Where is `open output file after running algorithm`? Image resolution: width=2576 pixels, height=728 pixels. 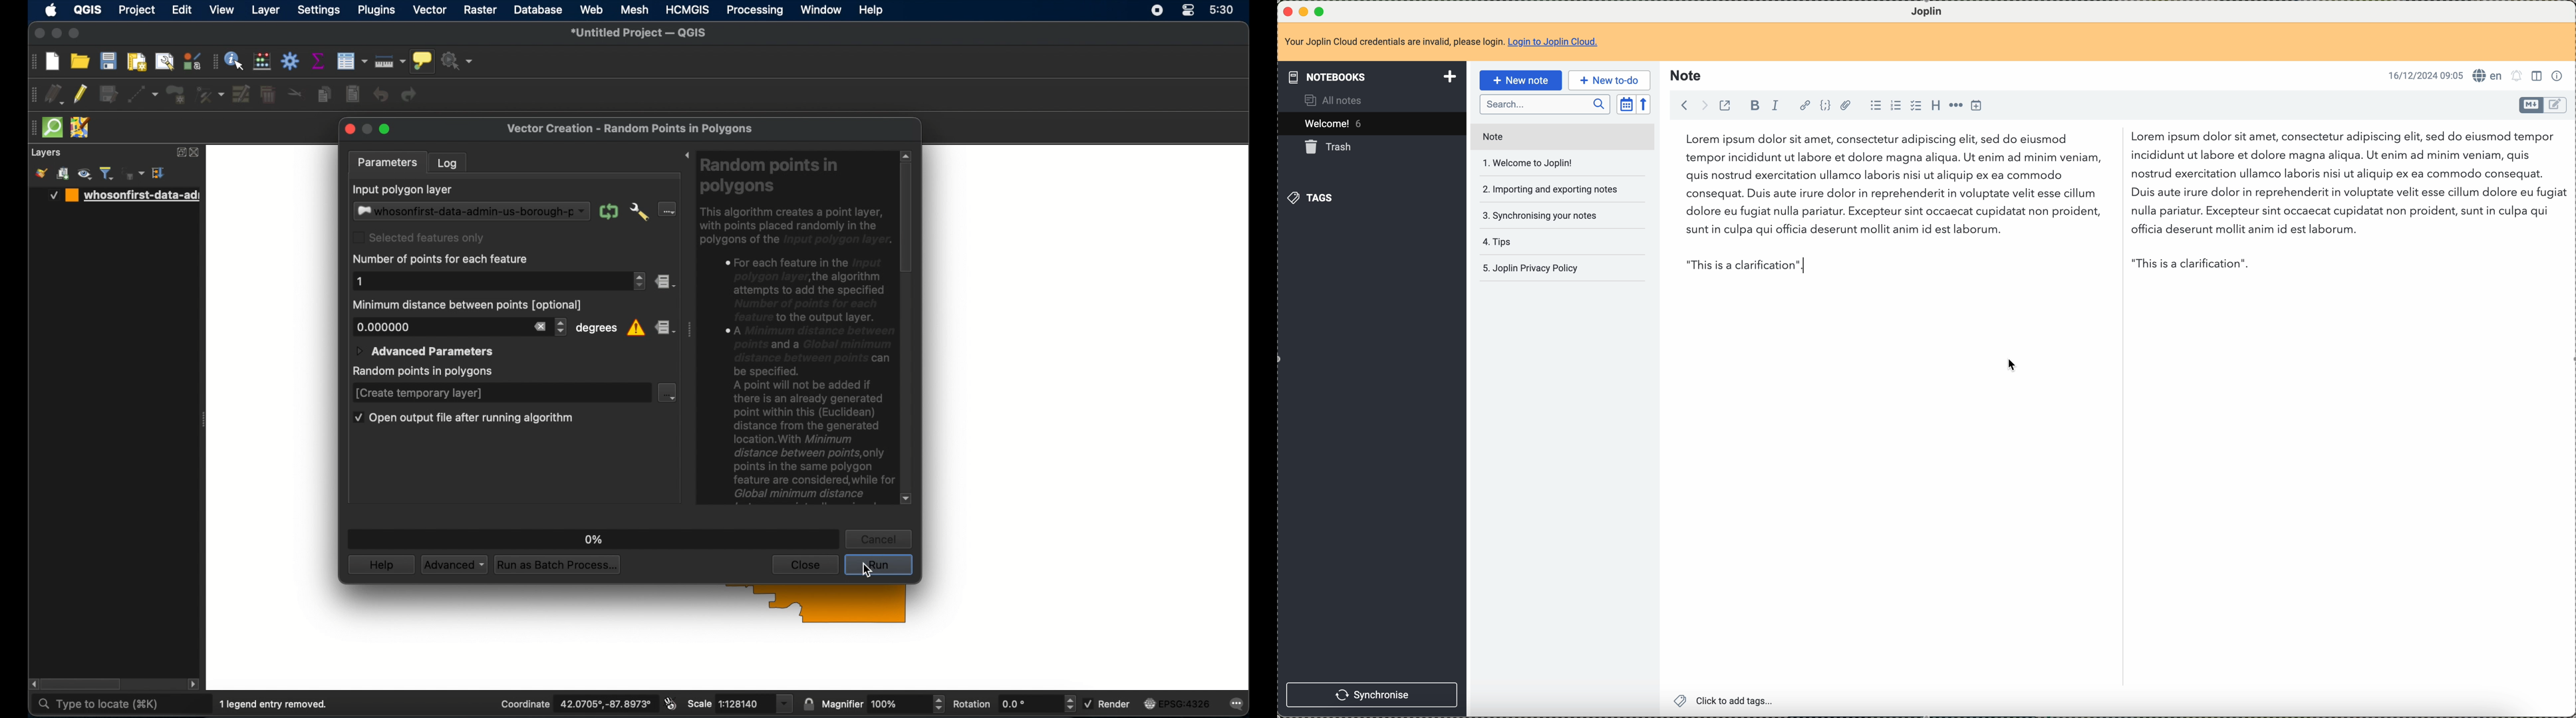
open output file after running algorithm is located at coordinates (464, 418).